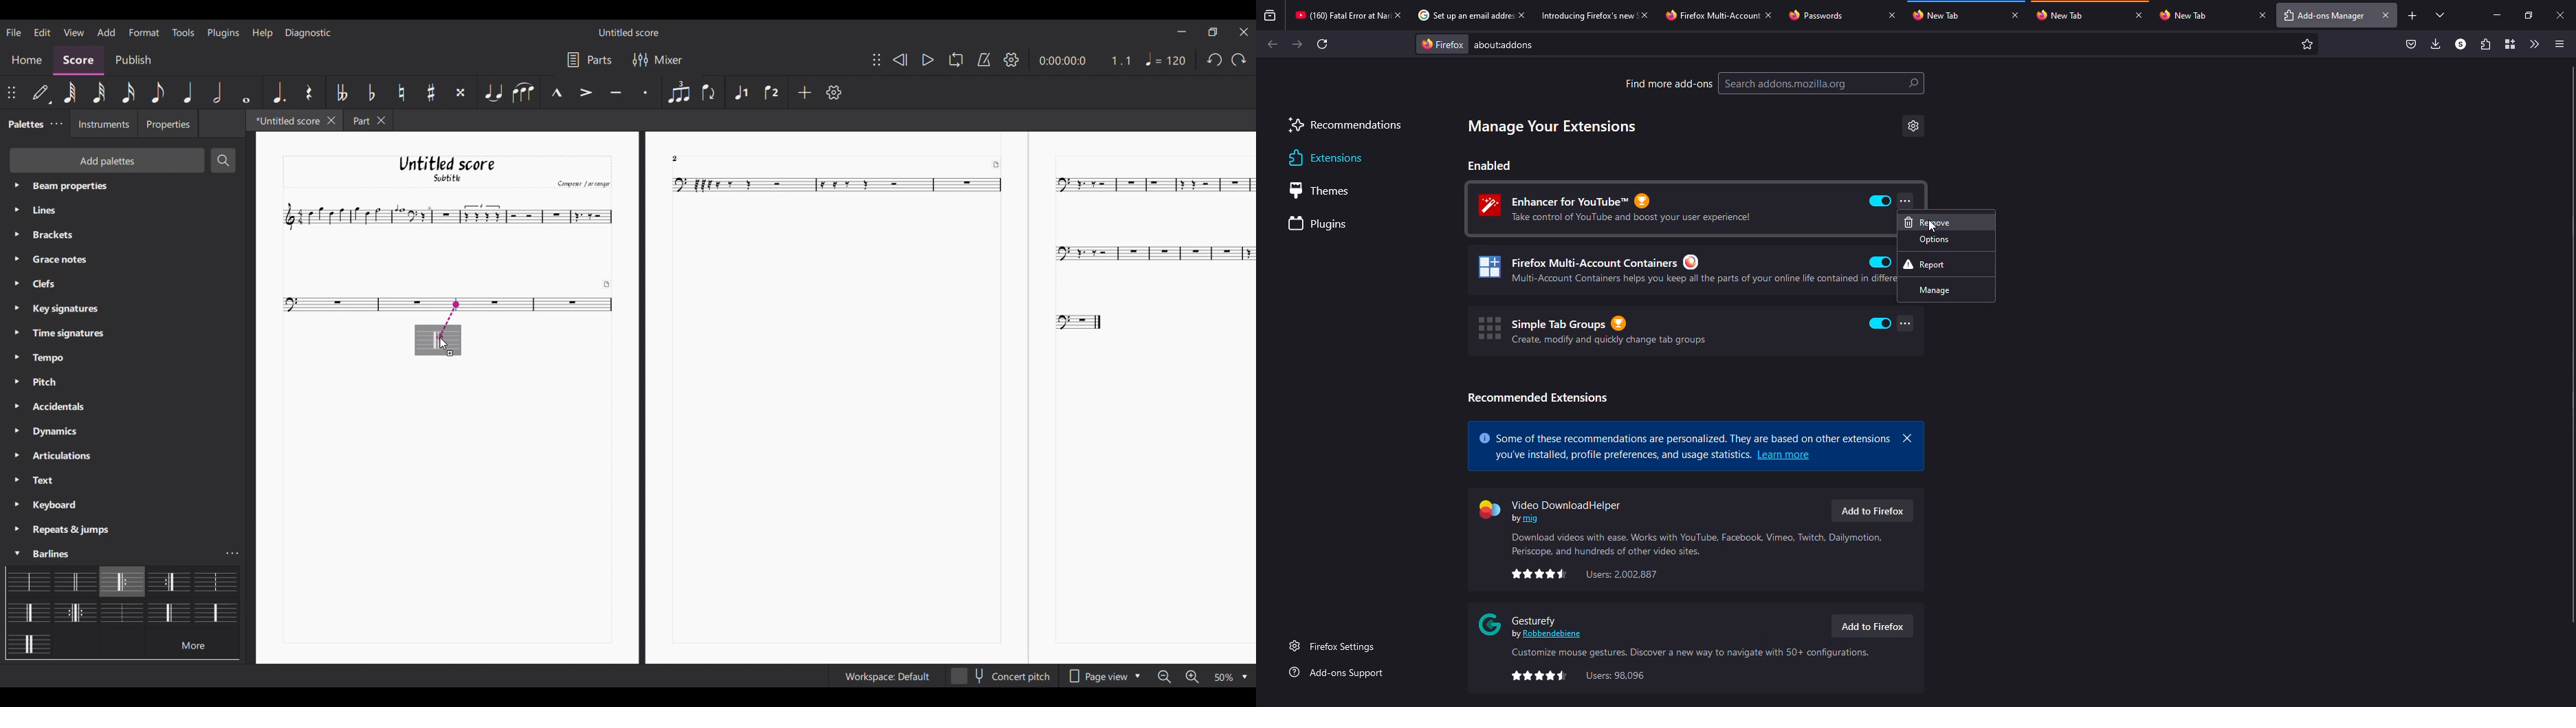 The width and height of the screenshot is (2576, 728). I want to click on Augmentation dot, so click(279, 93).